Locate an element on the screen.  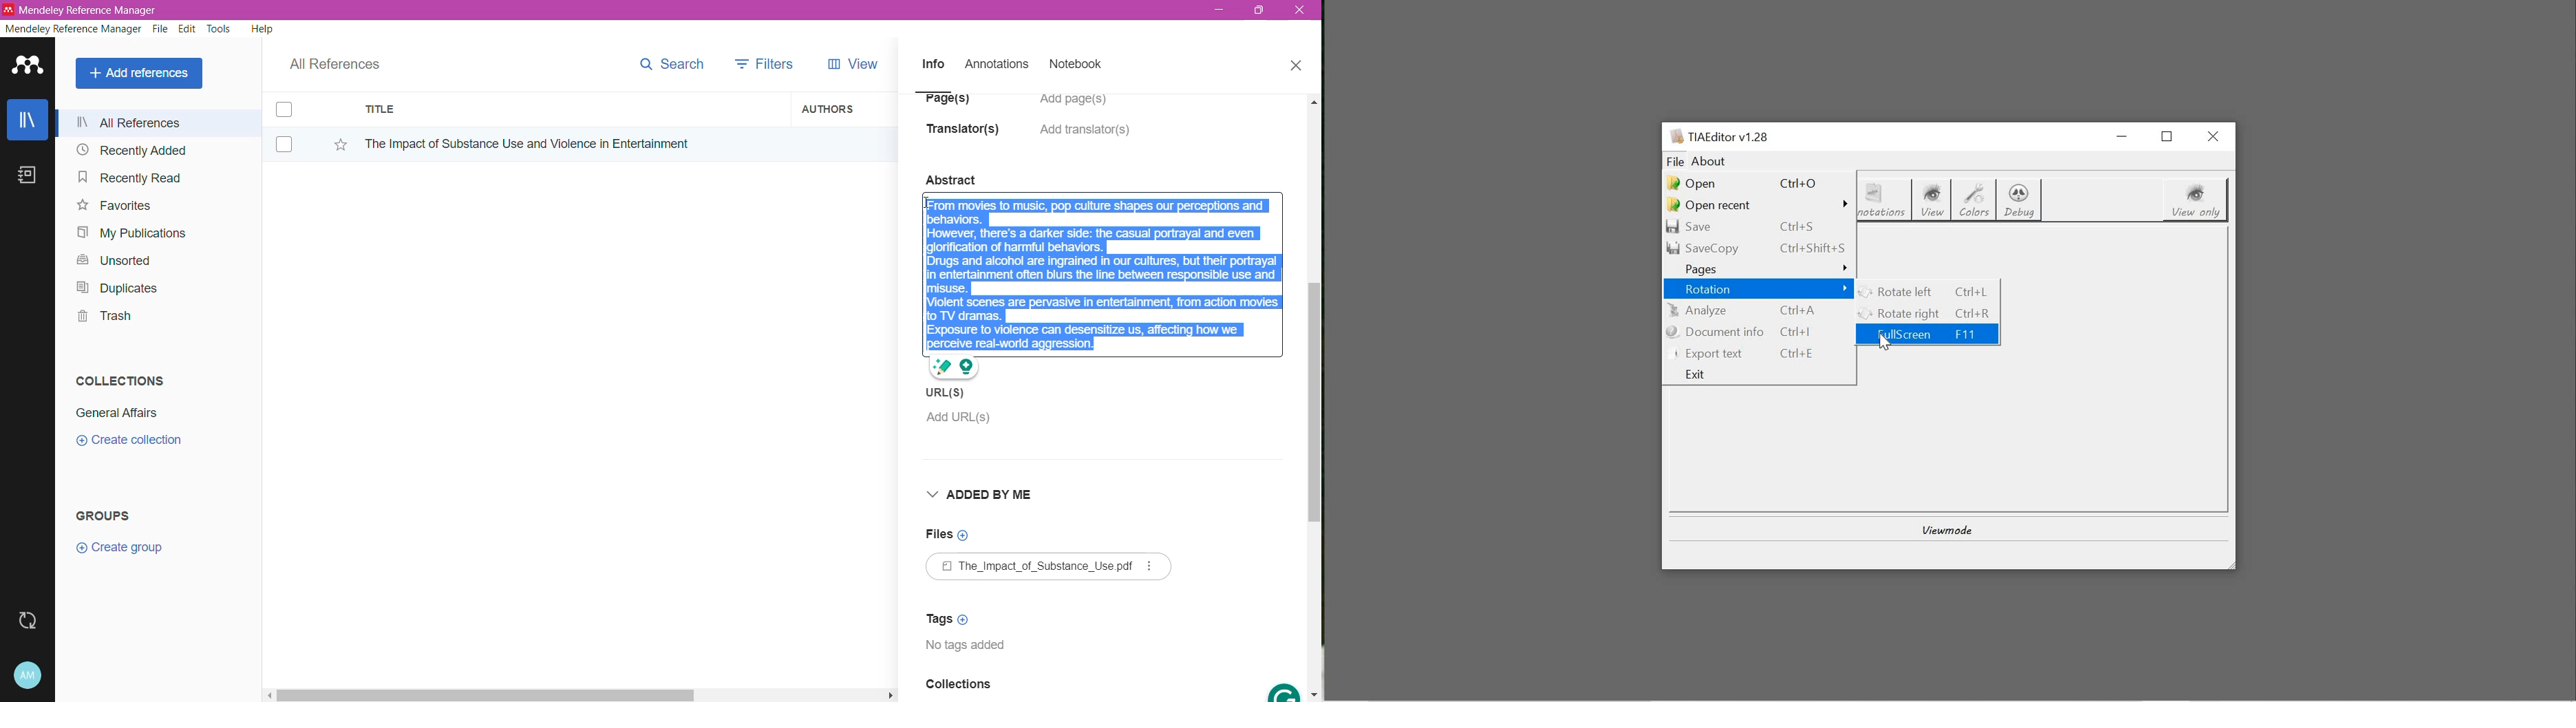
Recently Added is located at coordinates (129, 151).